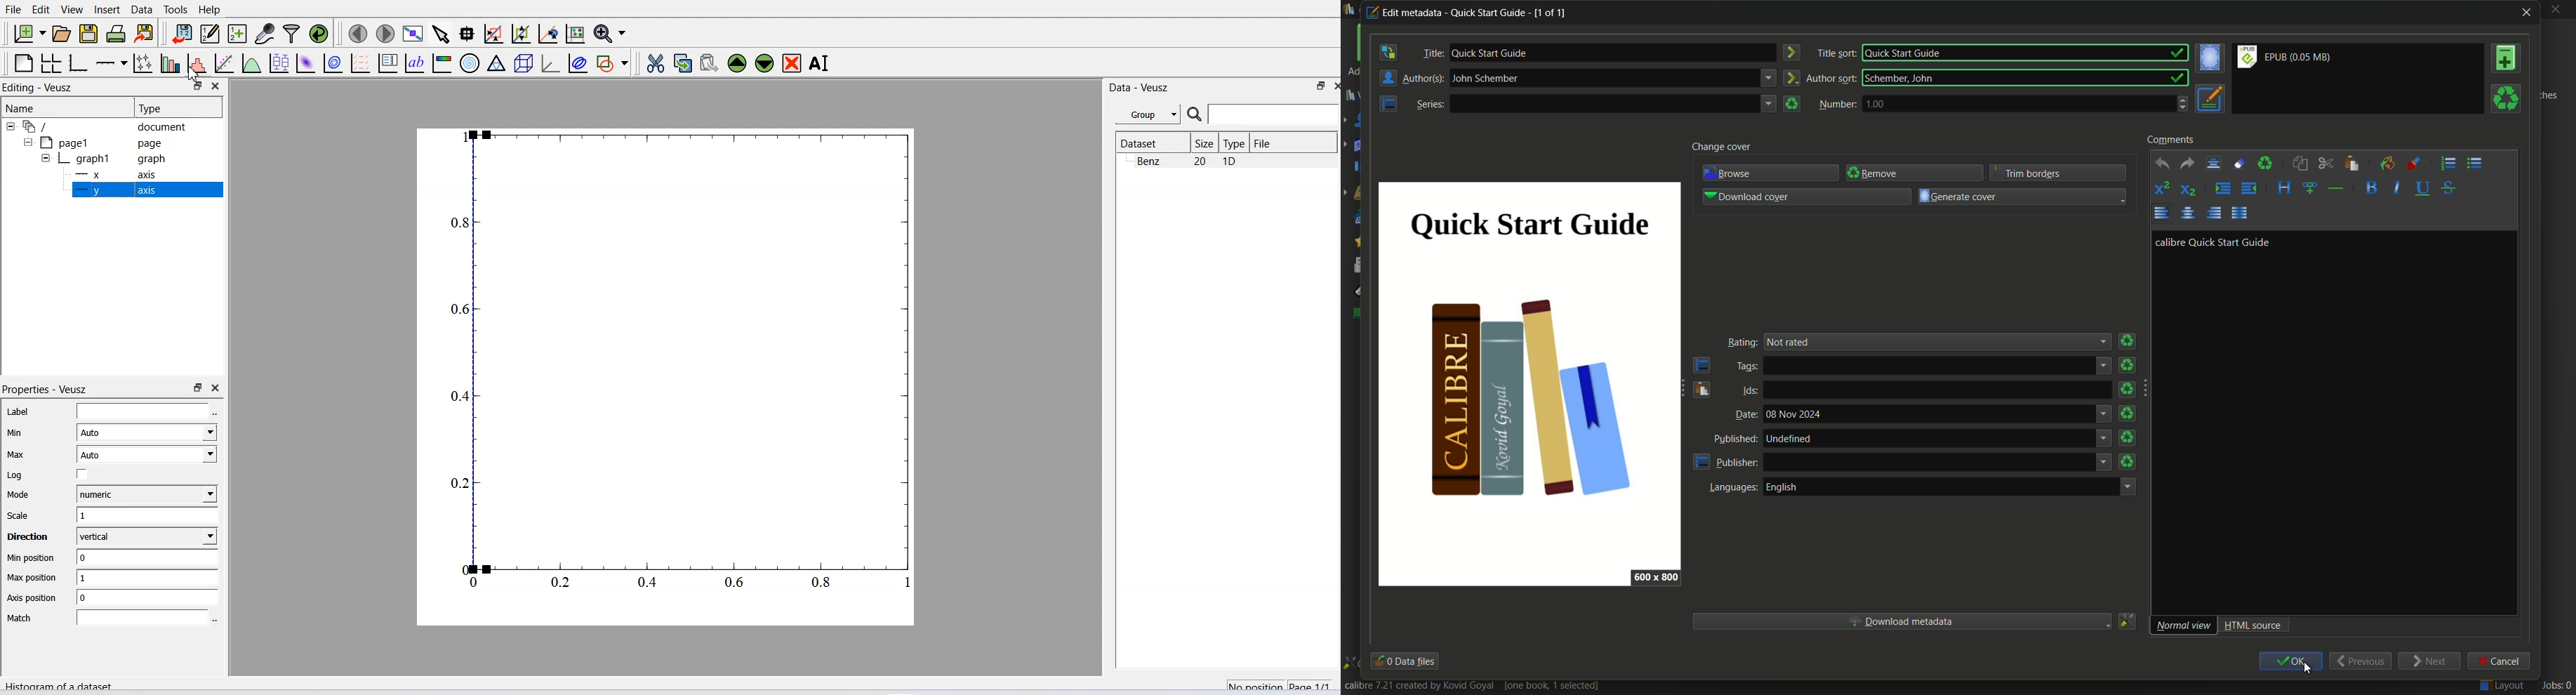 This screenshot has height=700, width=2576. What do you see at coordinates (2373, 189) in the screenshot?
I see `bold` at bounding box center [2373, 189].